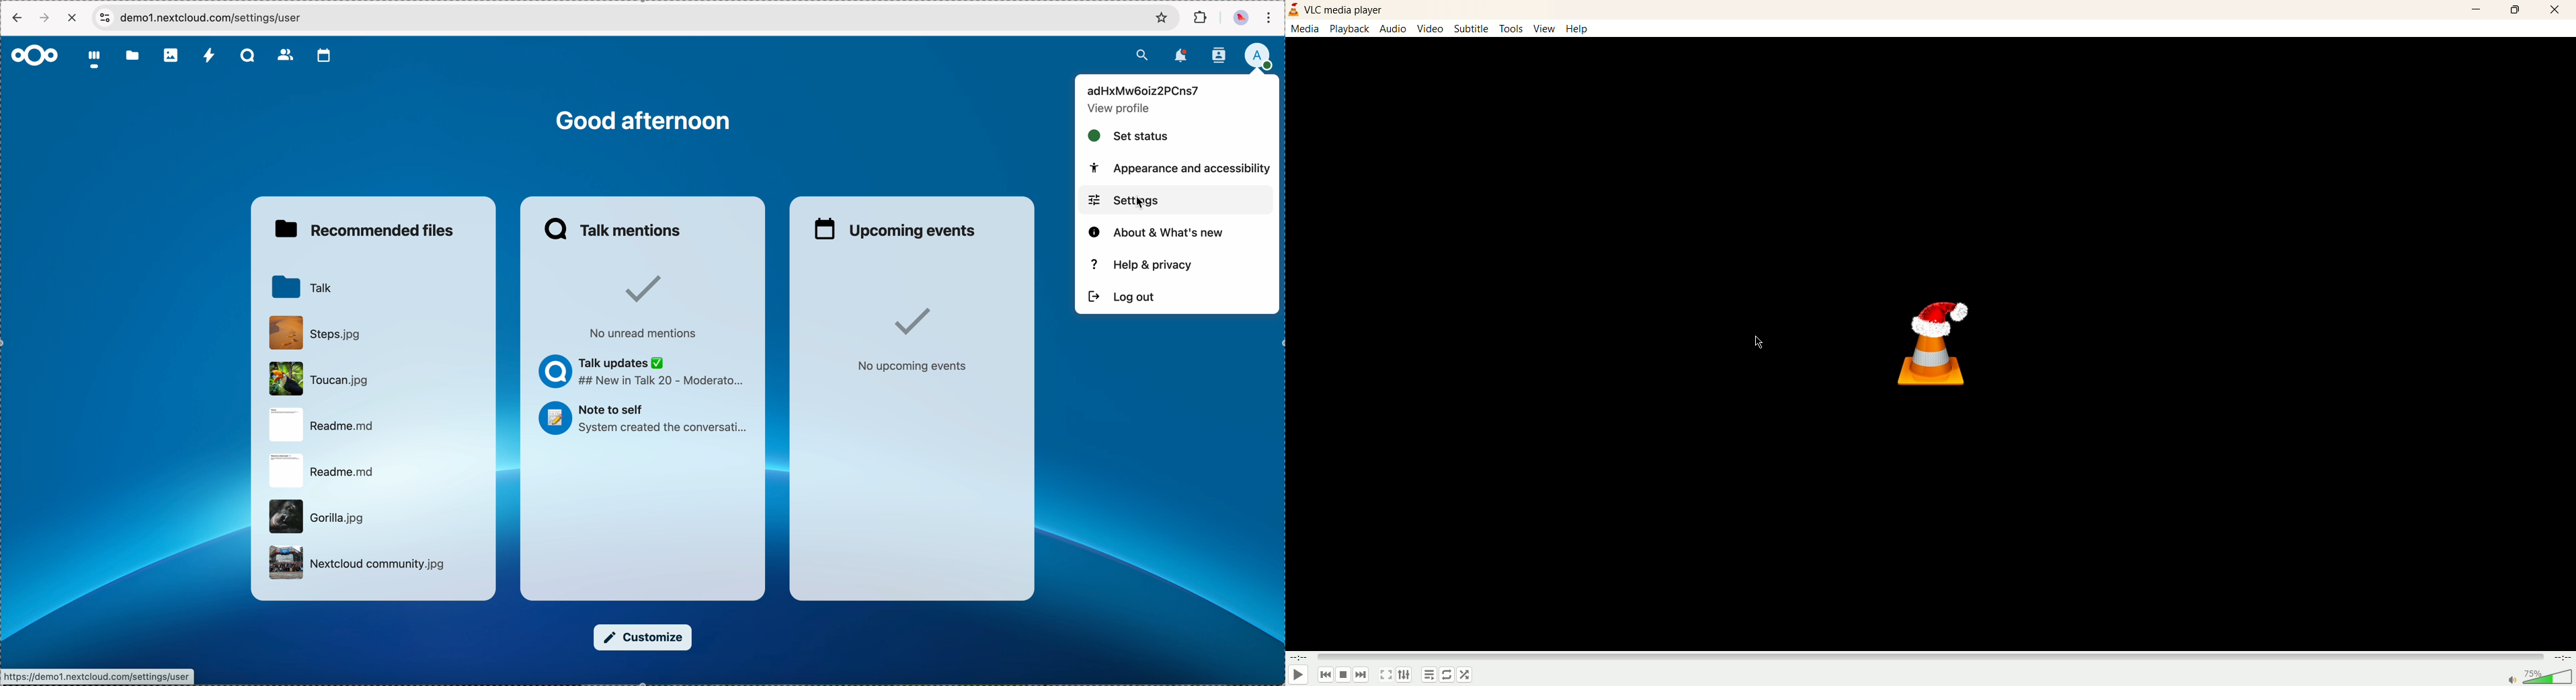  I want to click on view profile, so click(1121, 110).